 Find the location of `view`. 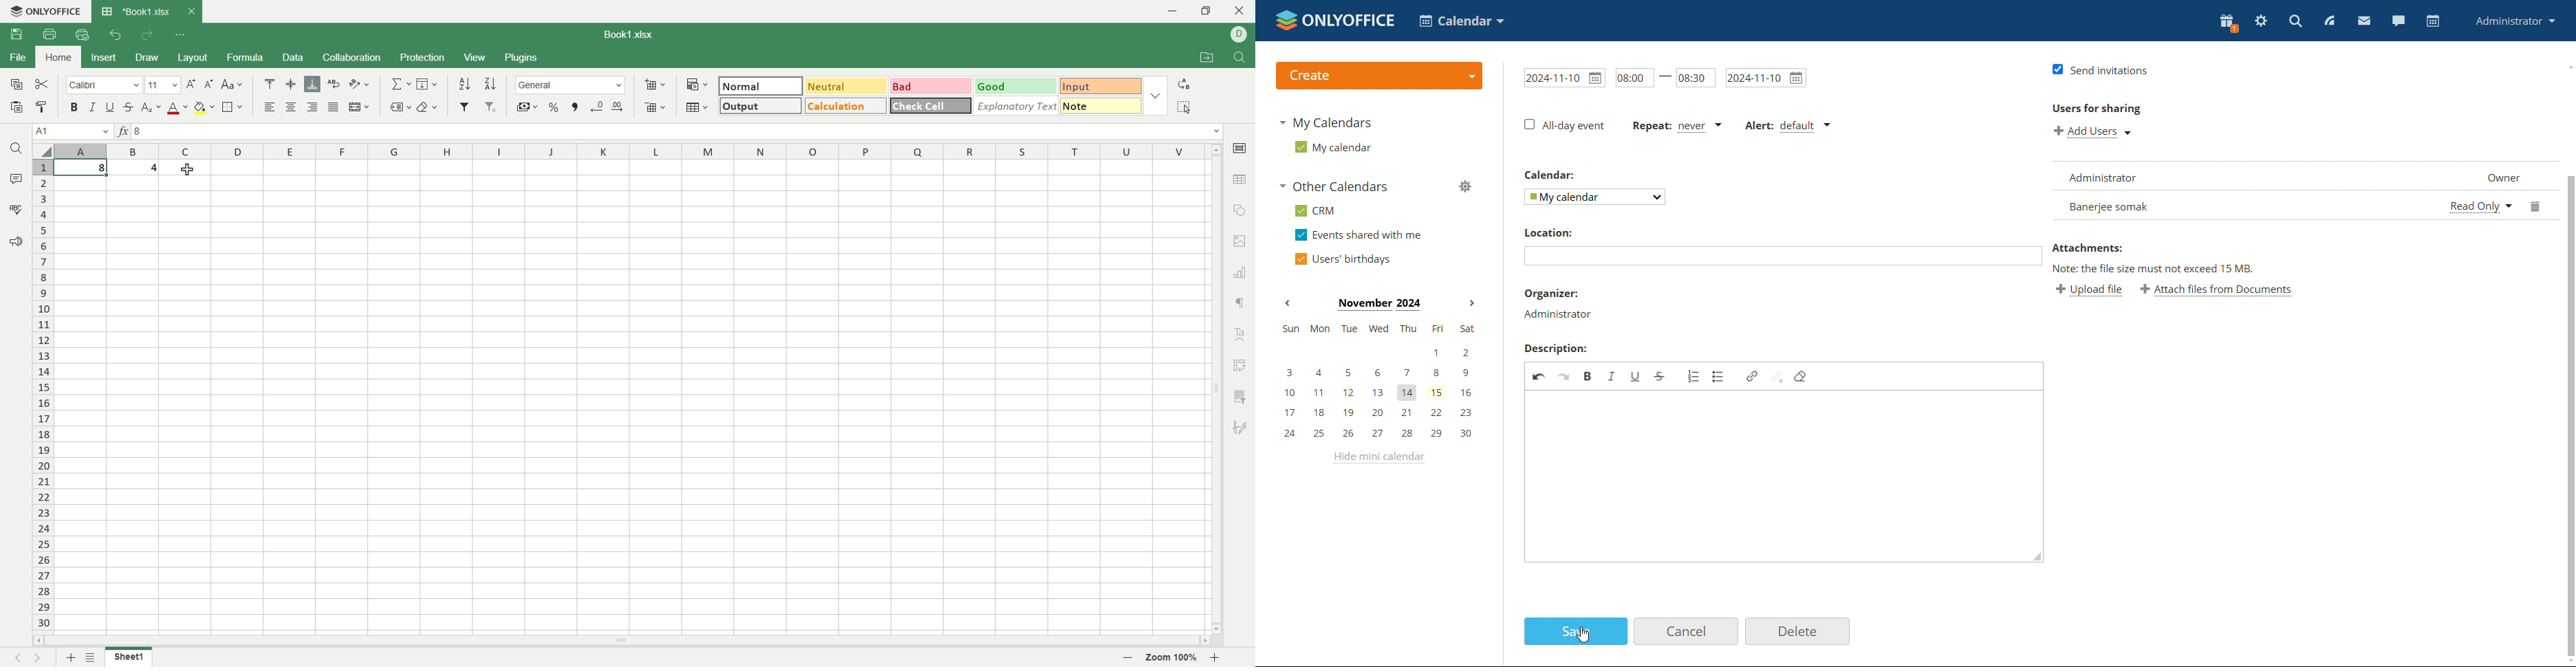

view is located at coordinates (476, 58).